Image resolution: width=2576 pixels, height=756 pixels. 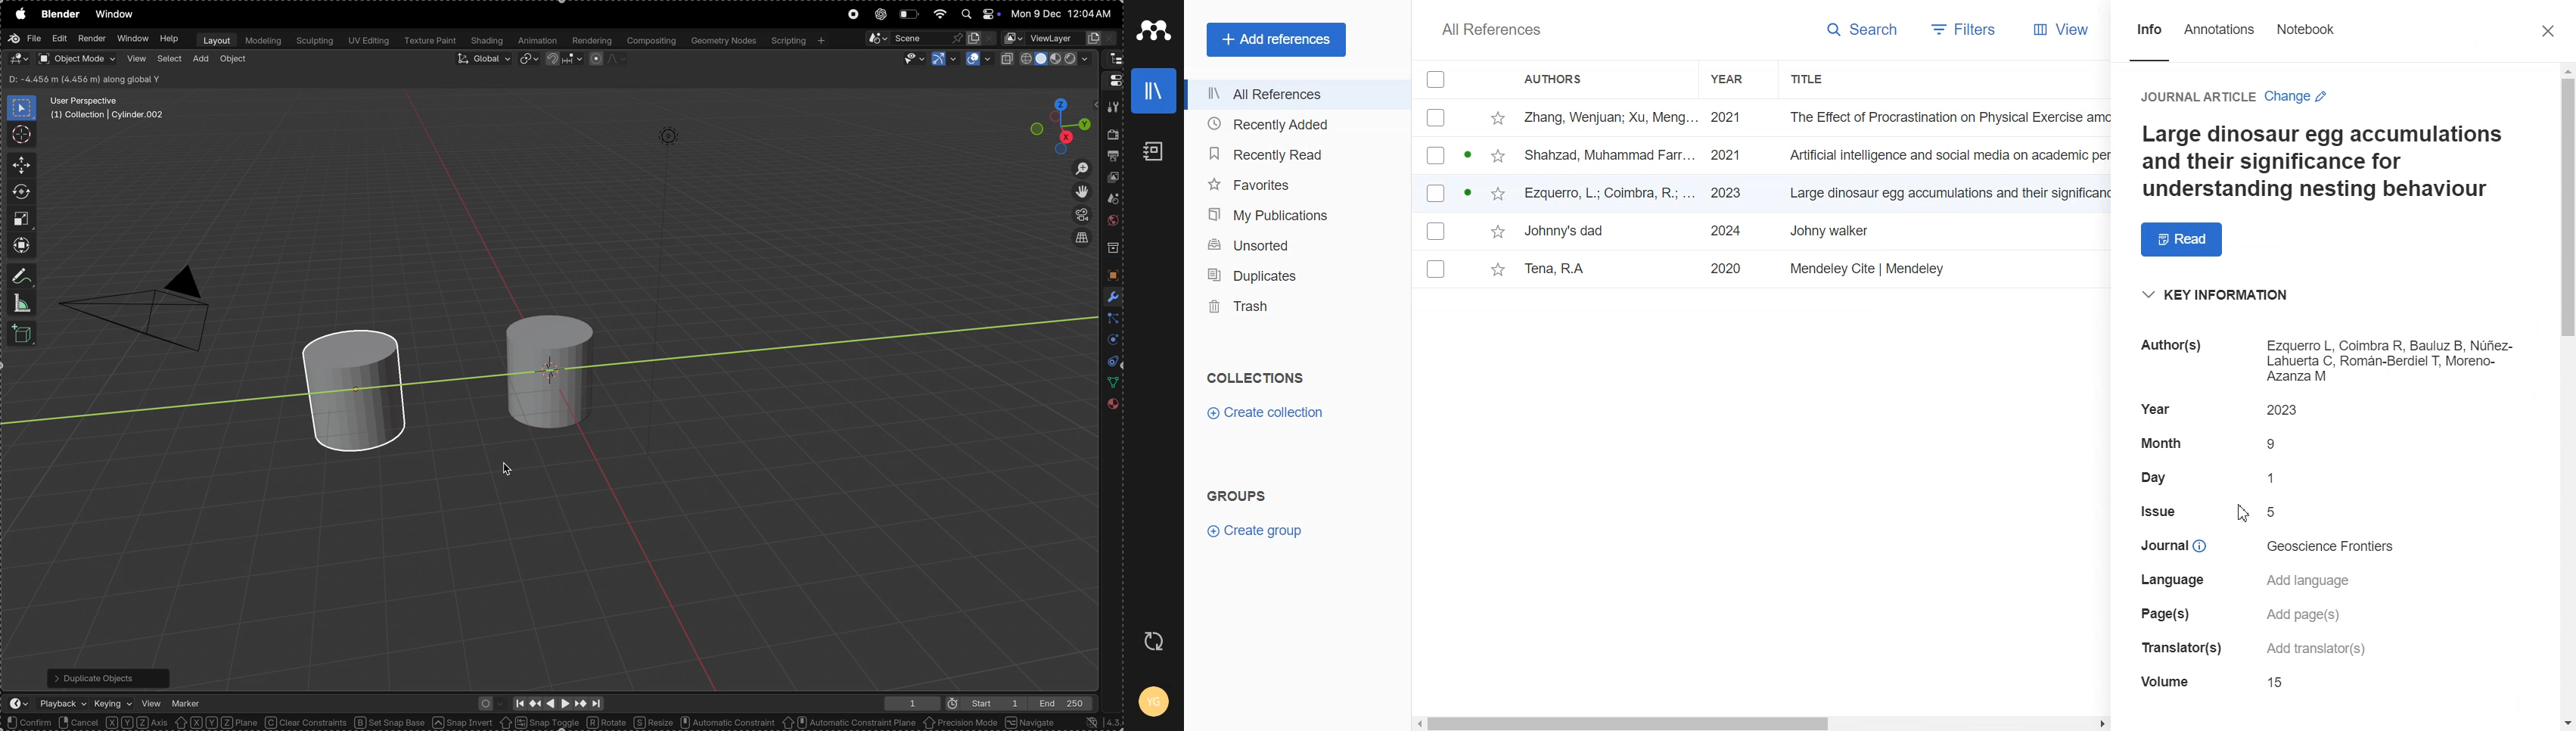 I want to click on pin scene, so click(x=911, y=37).